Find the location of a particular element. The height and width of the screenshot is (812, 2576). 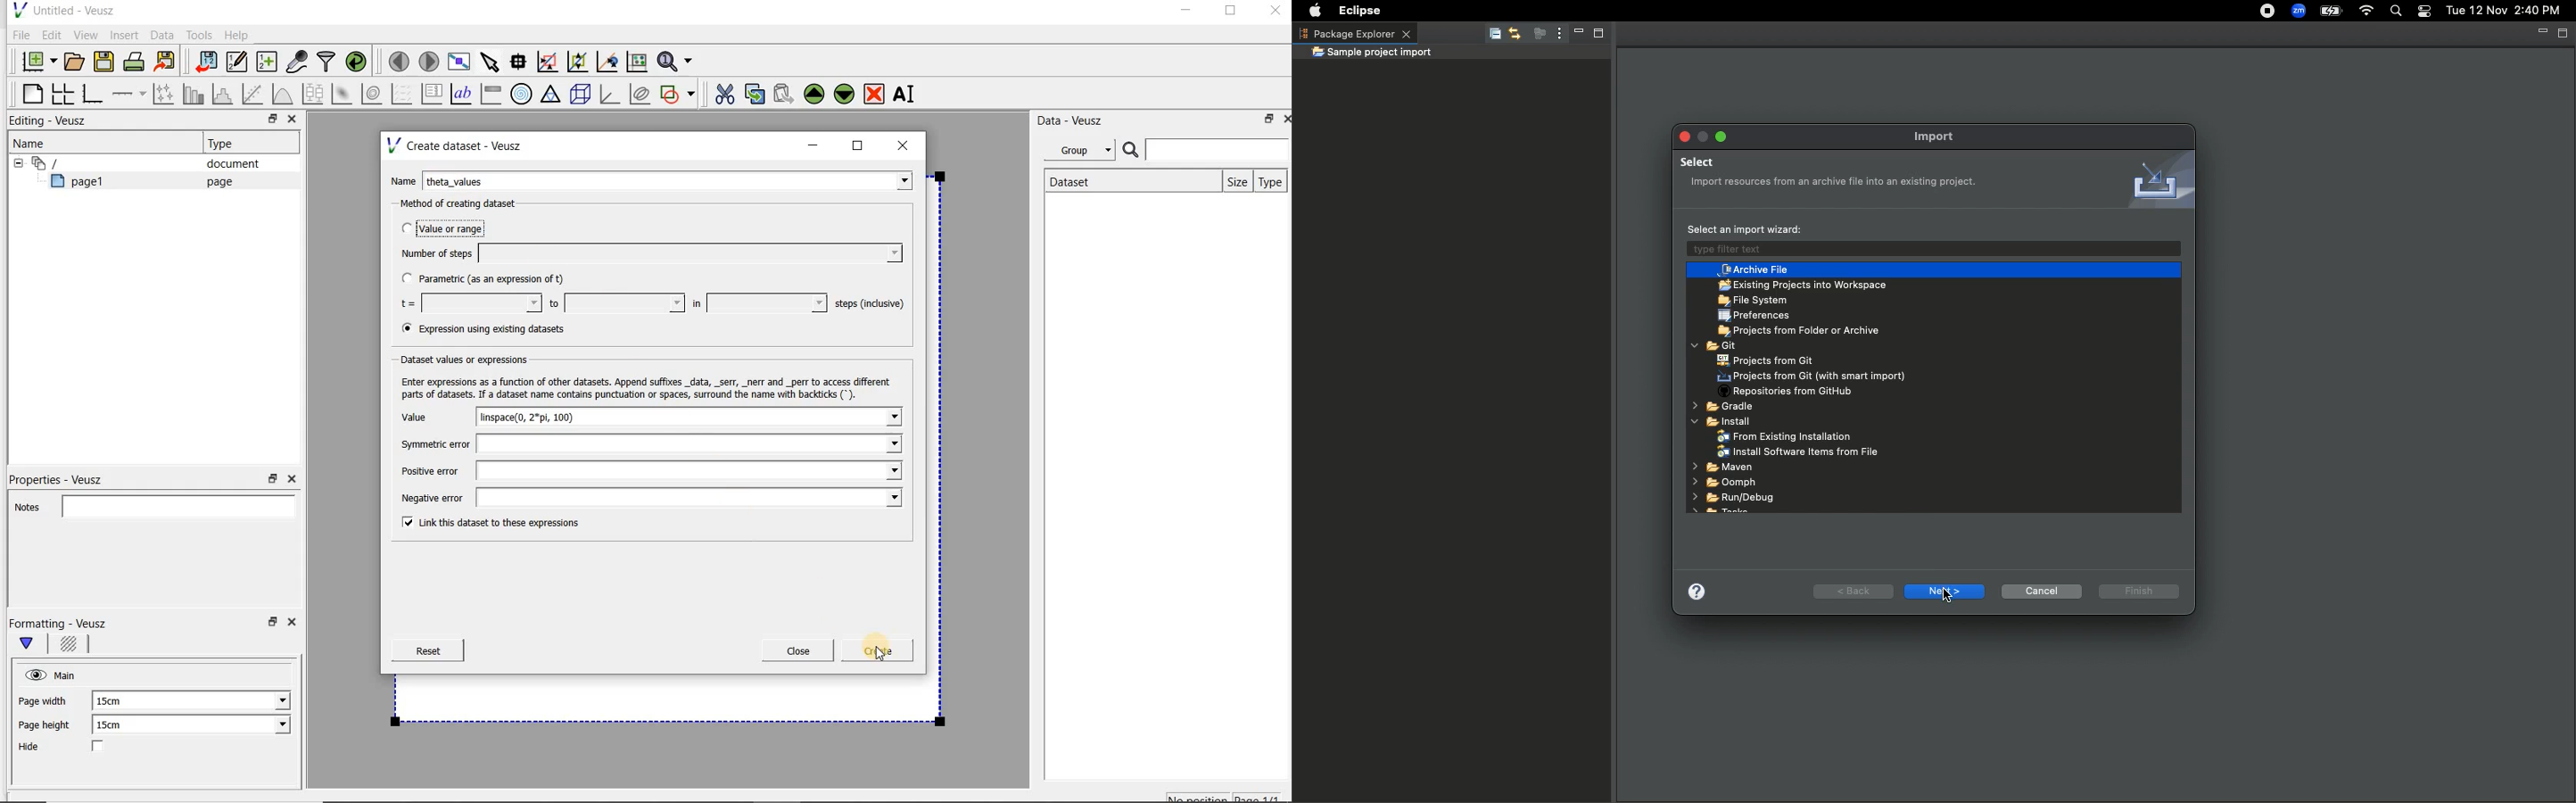

Take is located at coordinates (1722, 514).